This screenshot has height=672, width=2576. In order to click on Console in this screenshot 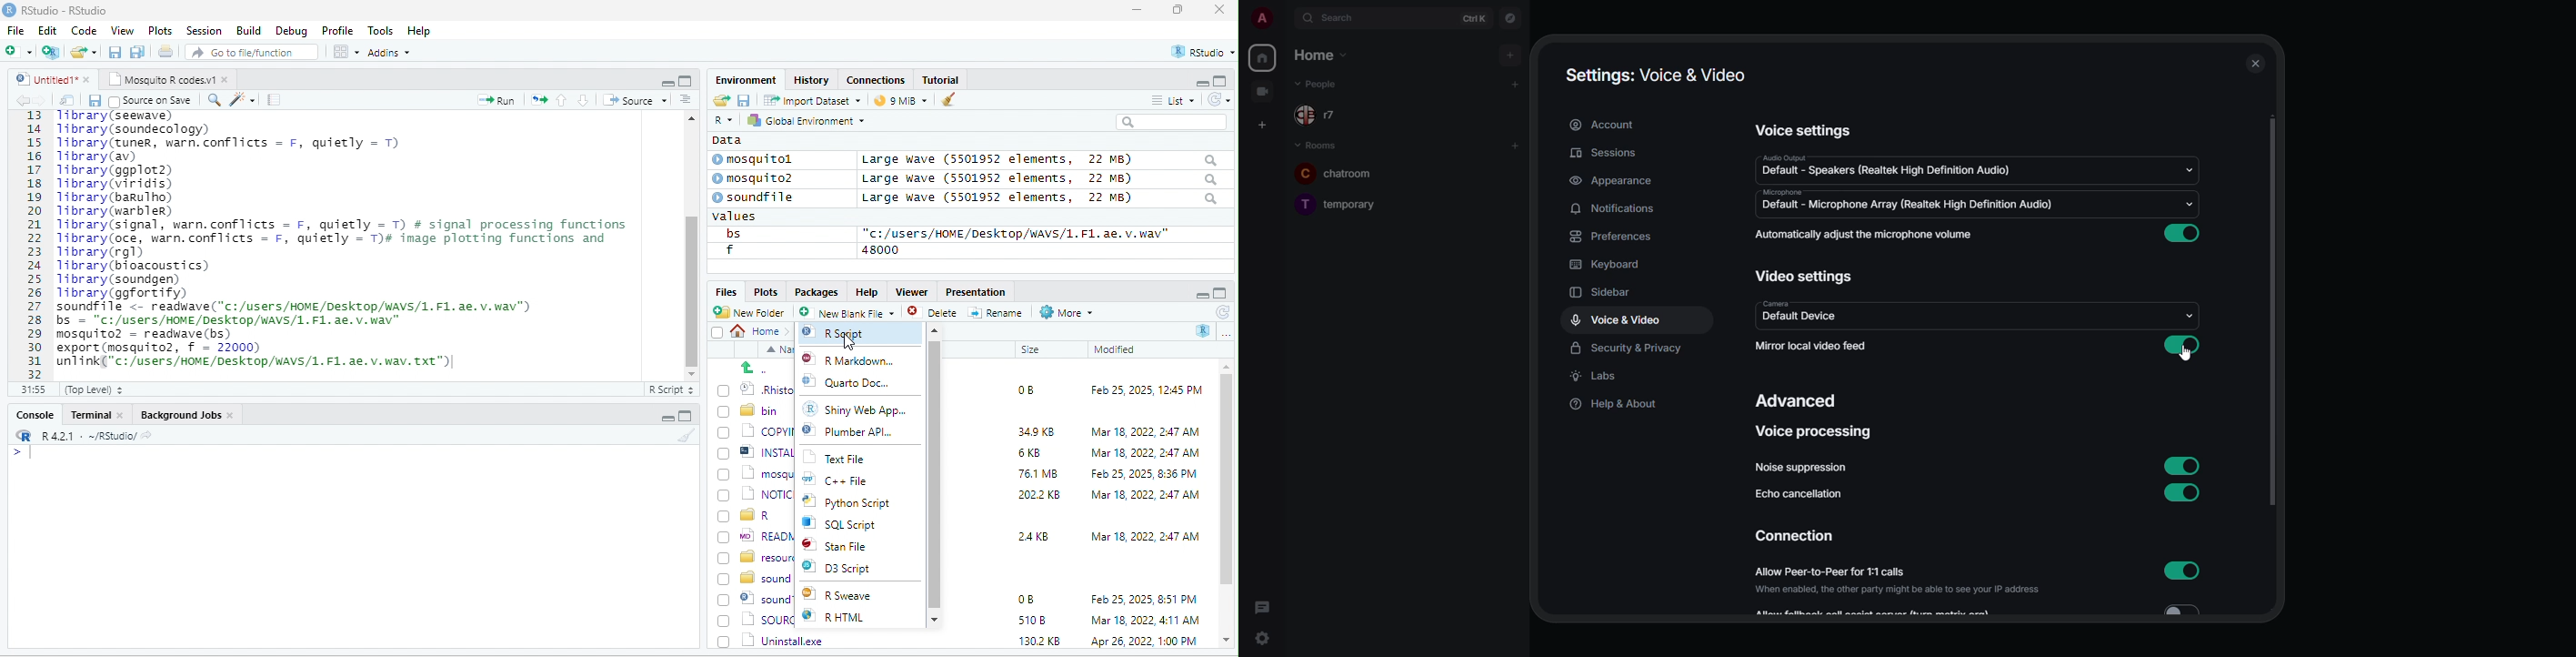, I will do `click(34, 413)`.